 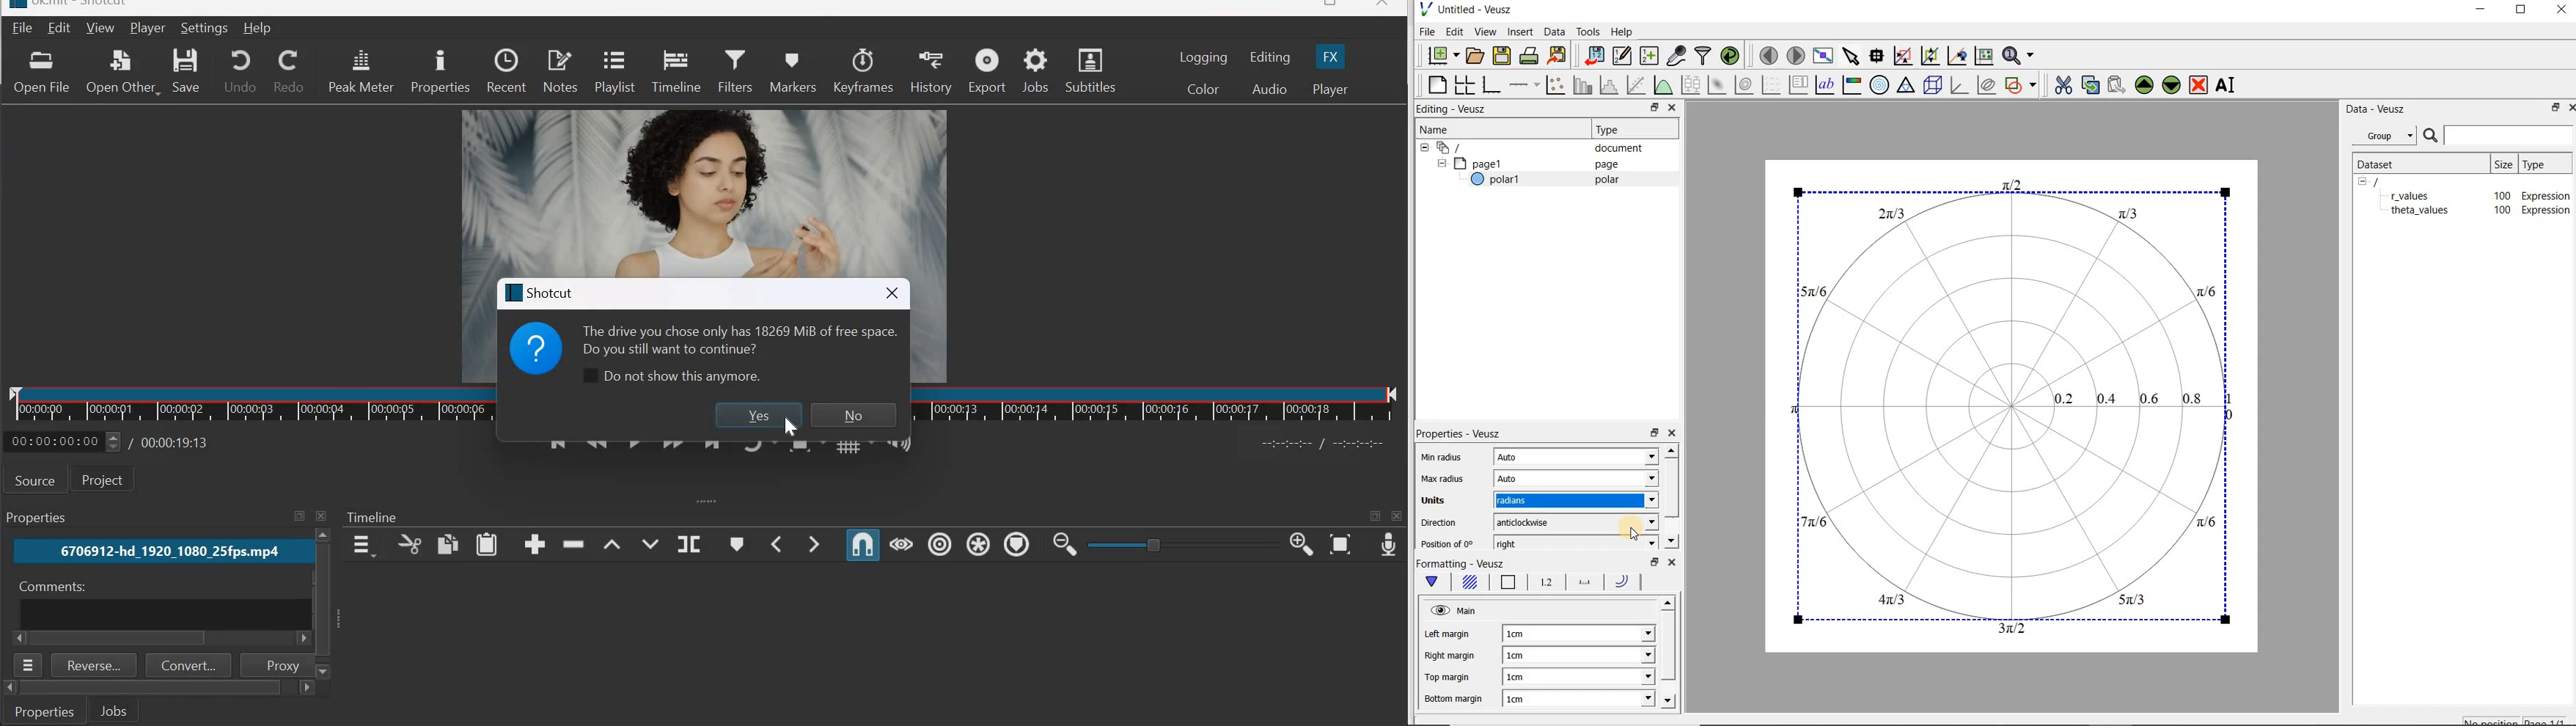 I want to click on Undo, so click(x=241, y=70).